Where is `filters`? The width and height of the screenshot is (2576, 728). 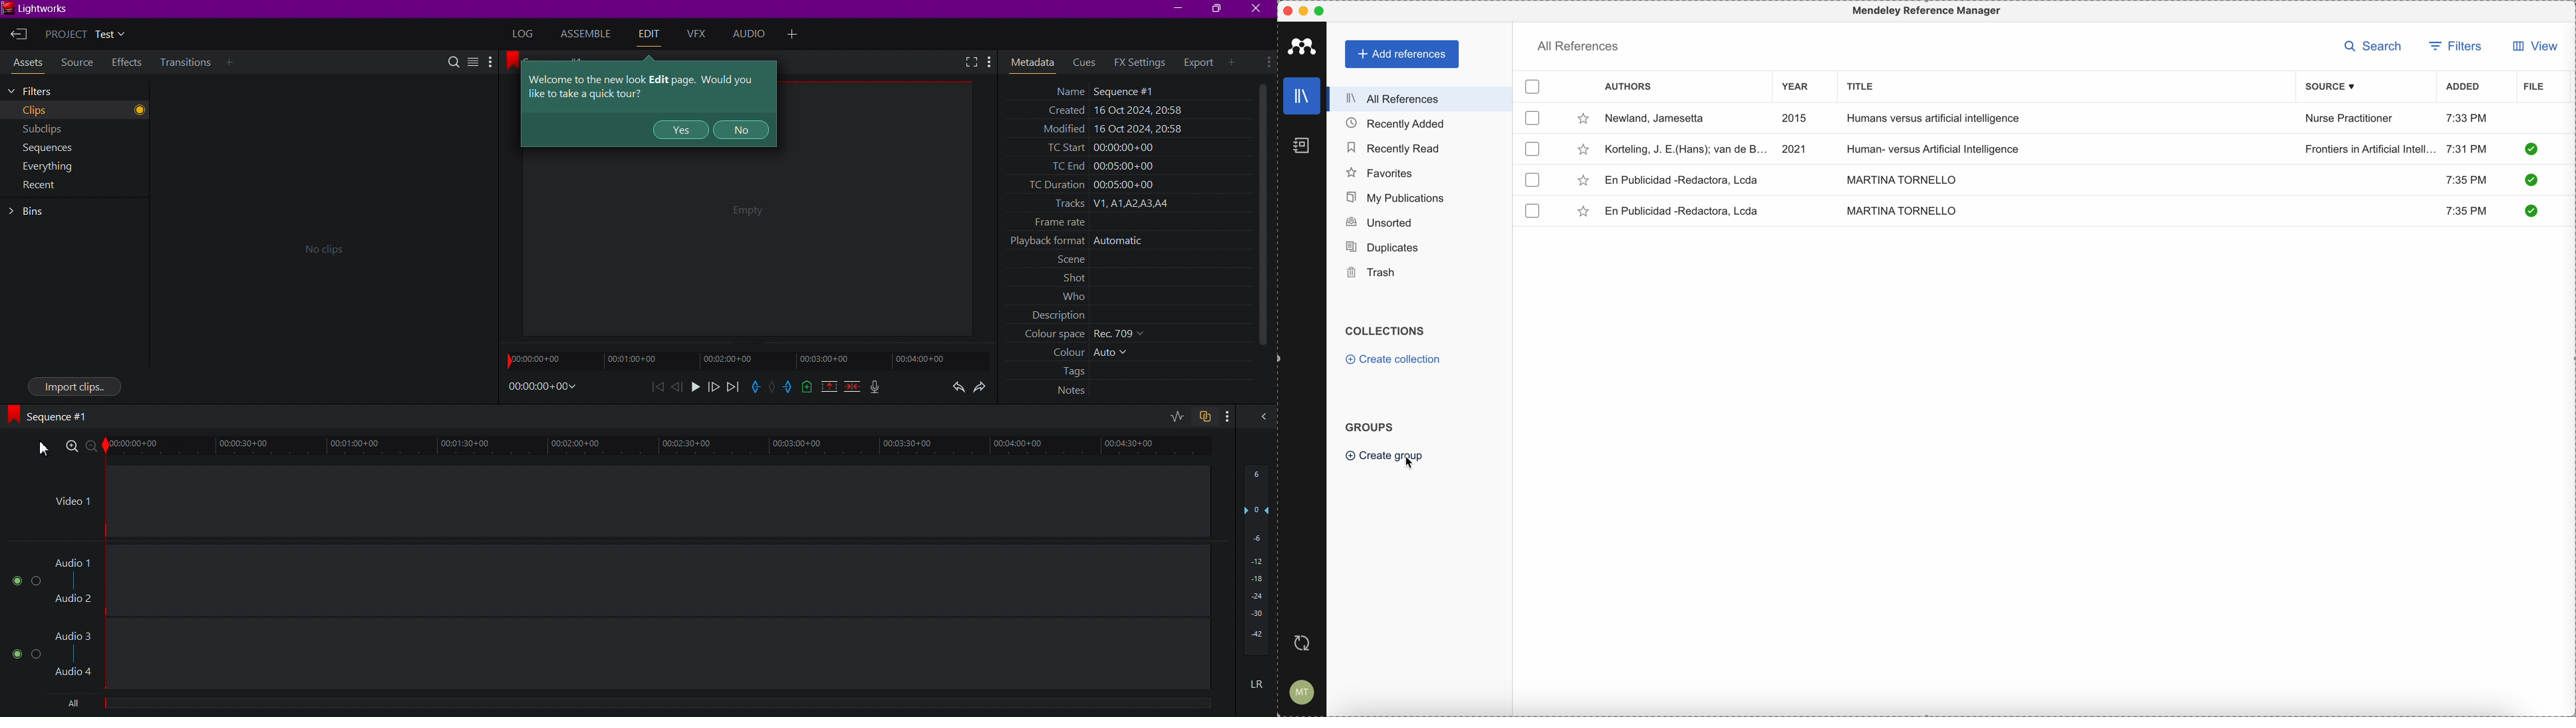
filters is located at coordinates (2455, 48).